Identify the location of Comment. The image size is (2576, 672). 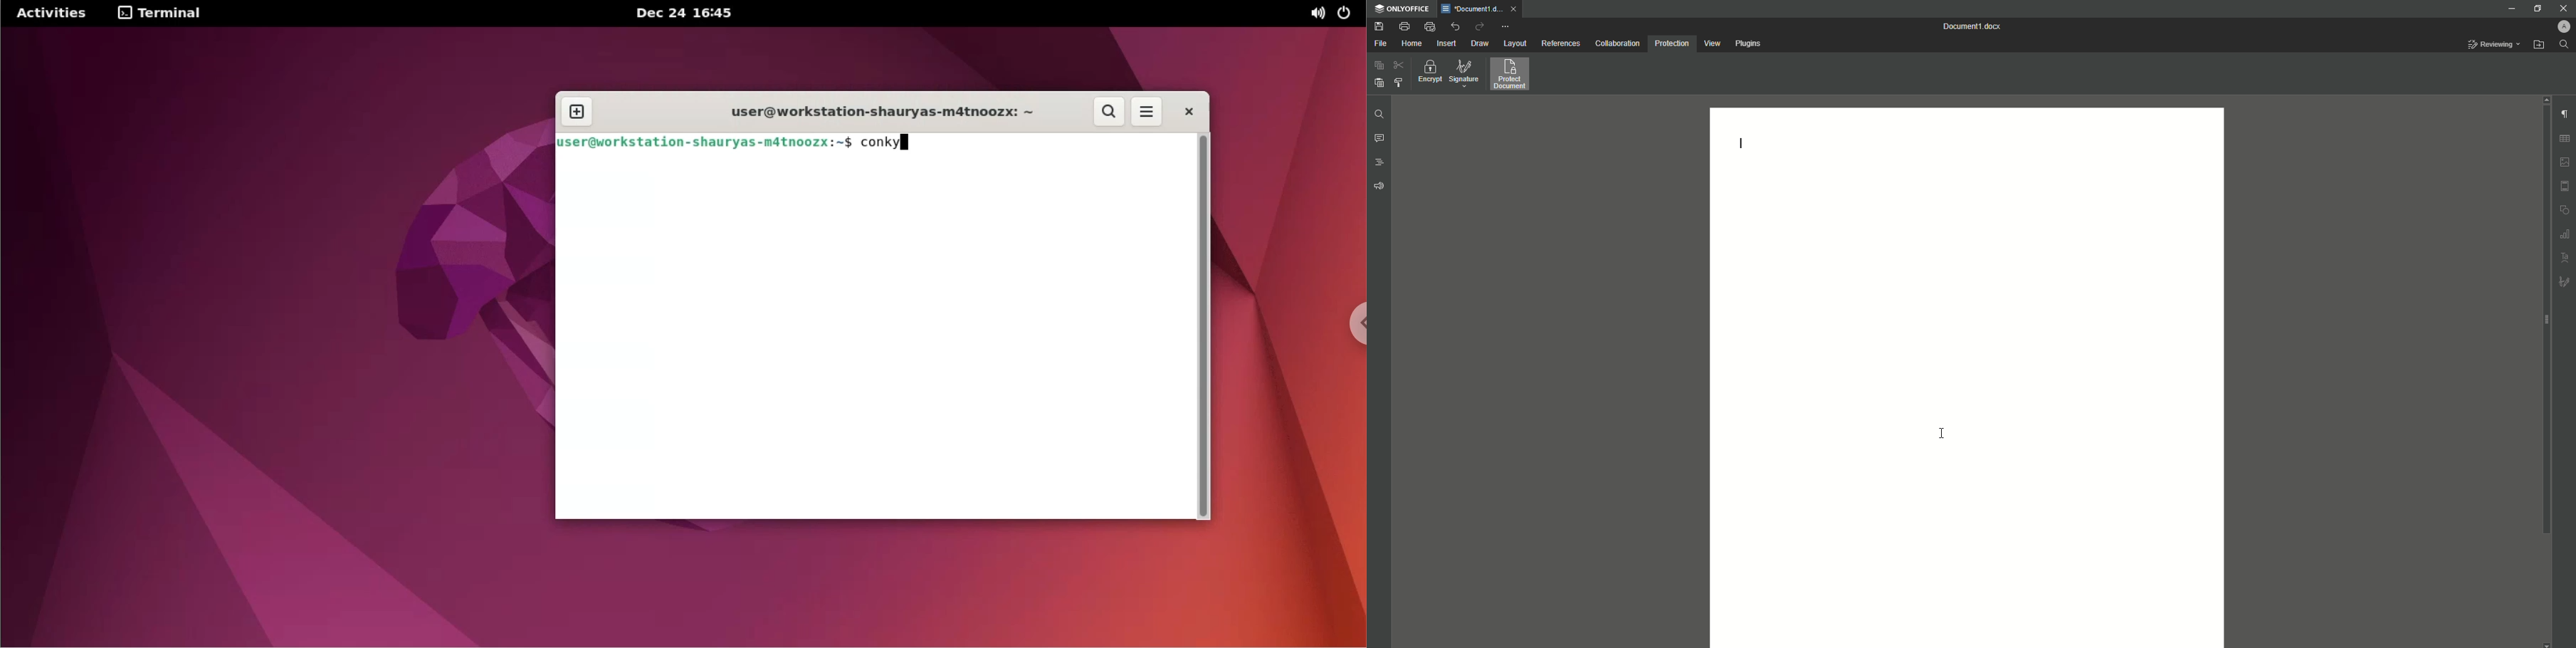
(1380, 139).